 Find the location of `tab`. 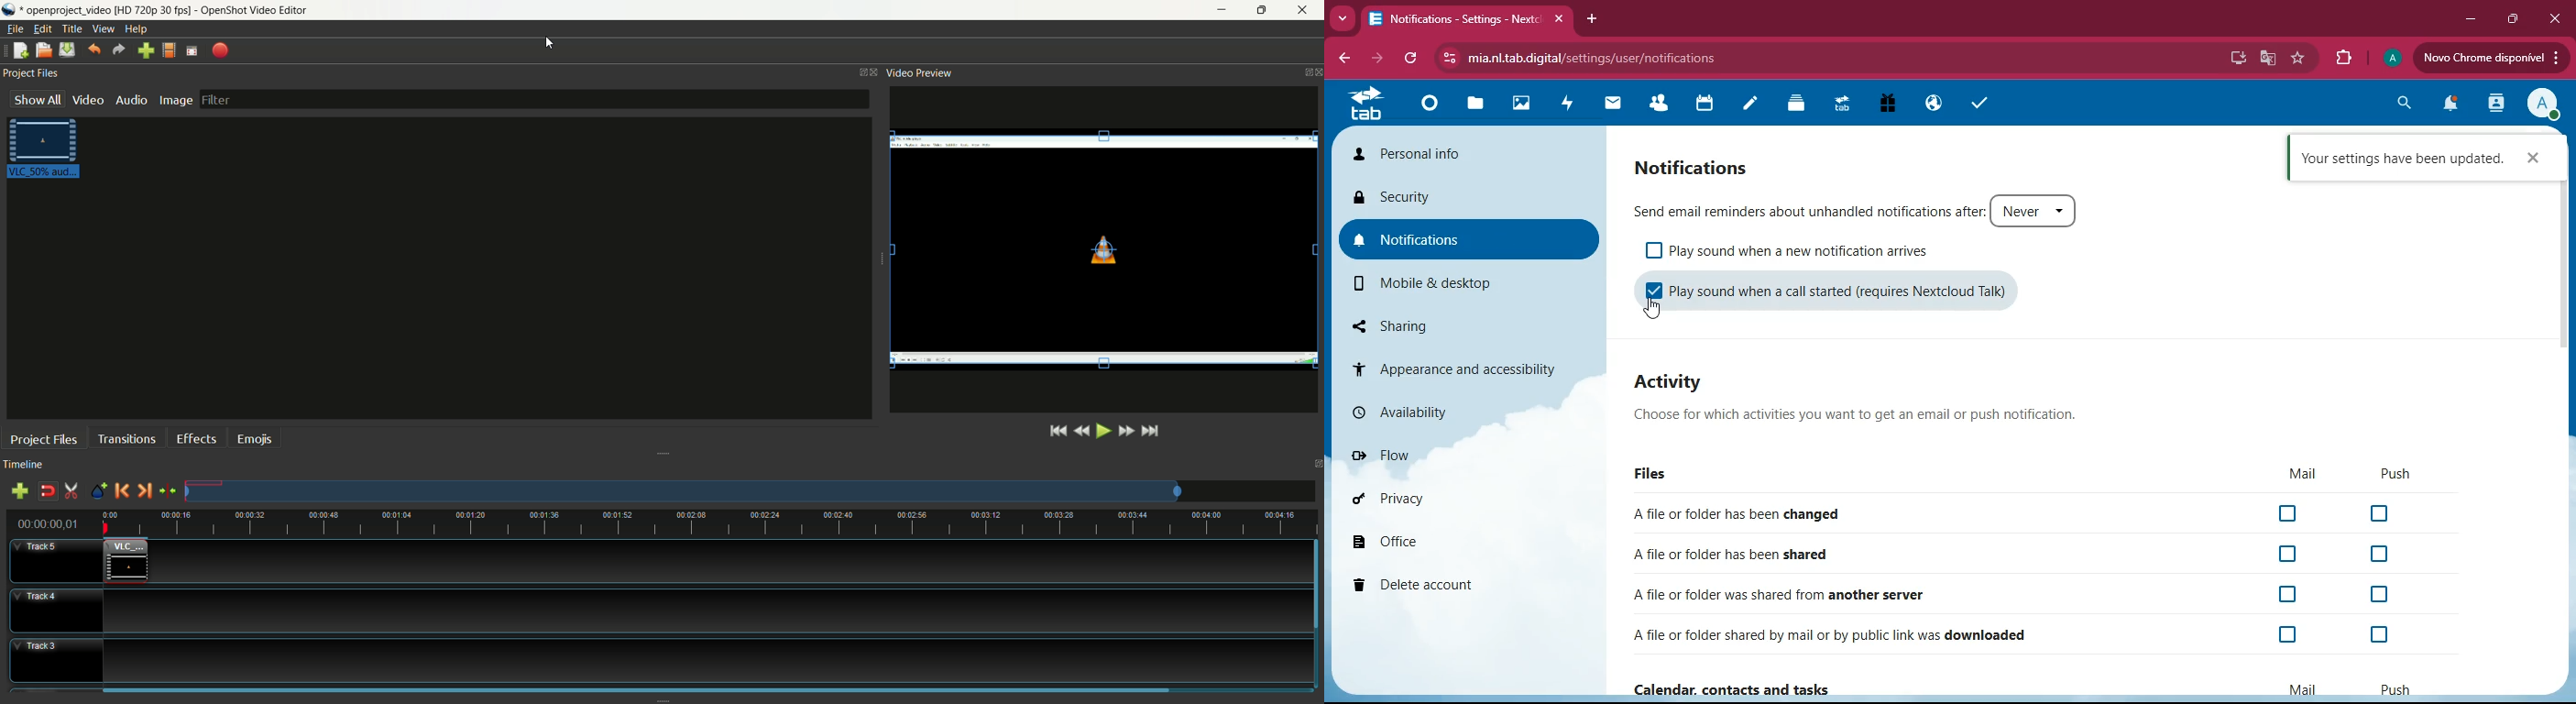

tab is located at coordinates (1466, 21).